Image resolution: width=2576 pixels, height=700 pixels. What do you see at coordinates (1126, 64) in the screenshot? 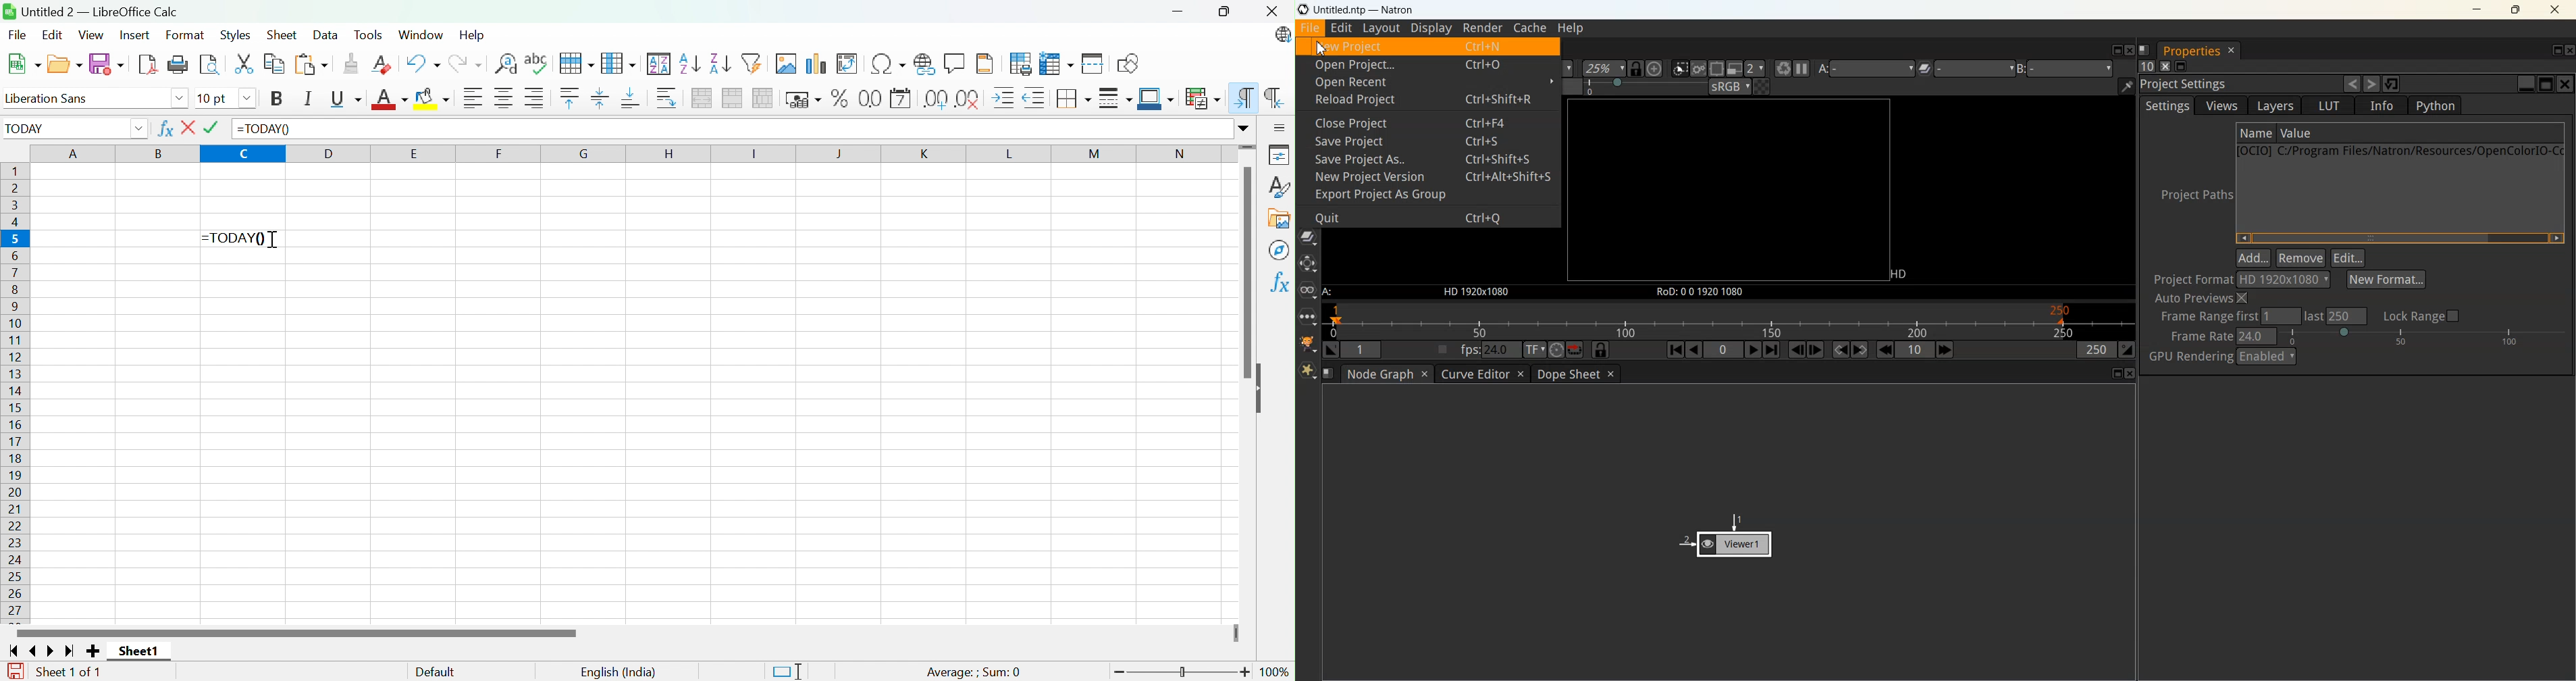
I see `Show draw functions` at bounding box center [1126, 64].